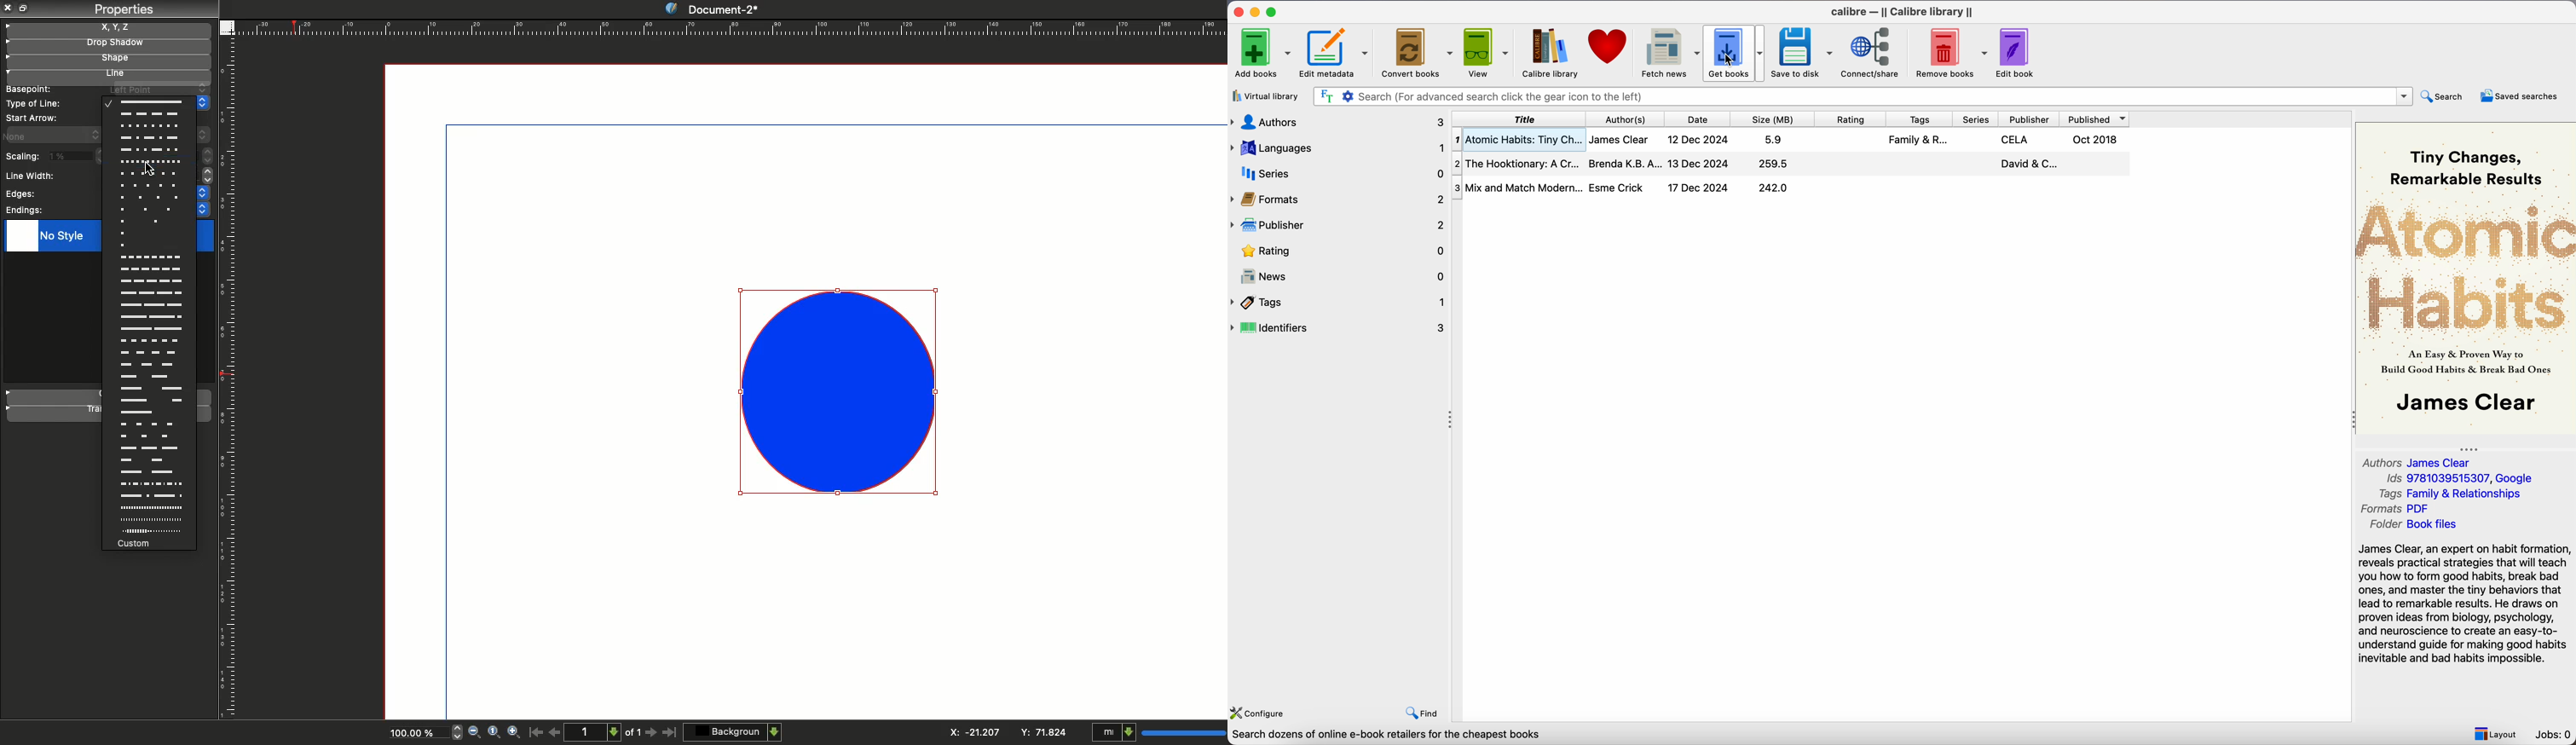  Describe the element at coordinates (68, 155) in the screenshot. I see `1%` at that location.